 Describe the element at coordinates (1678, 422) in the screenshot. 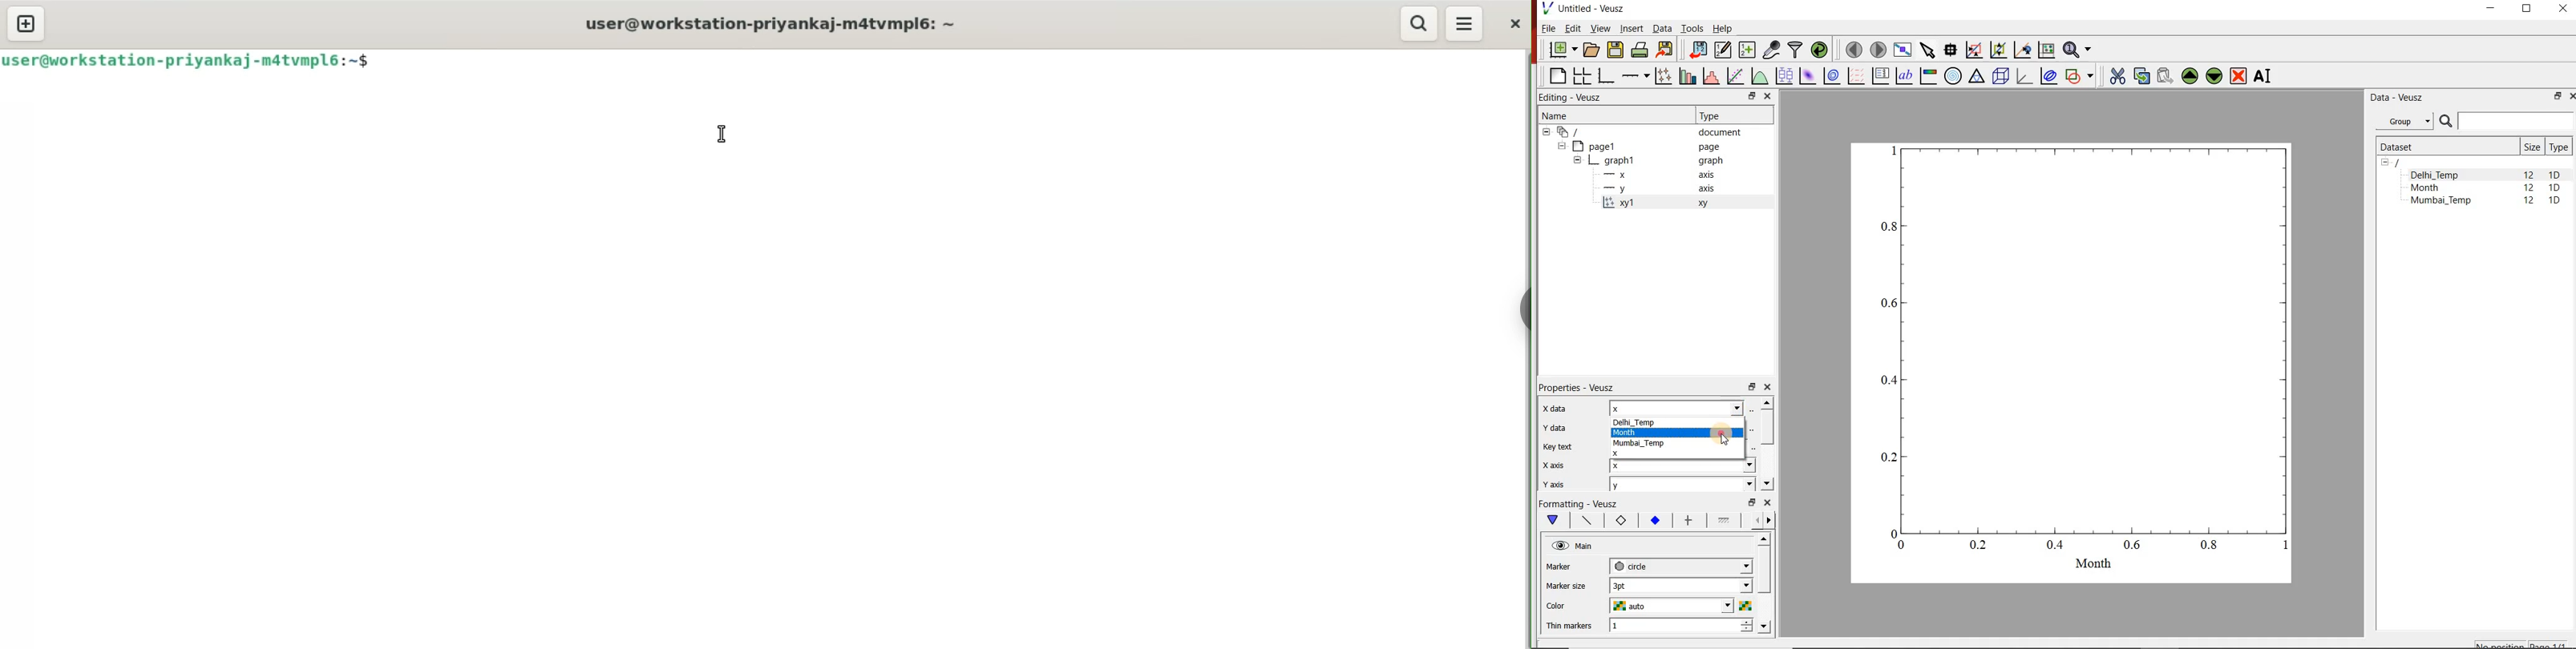

I see `delhi_temp` at that location.